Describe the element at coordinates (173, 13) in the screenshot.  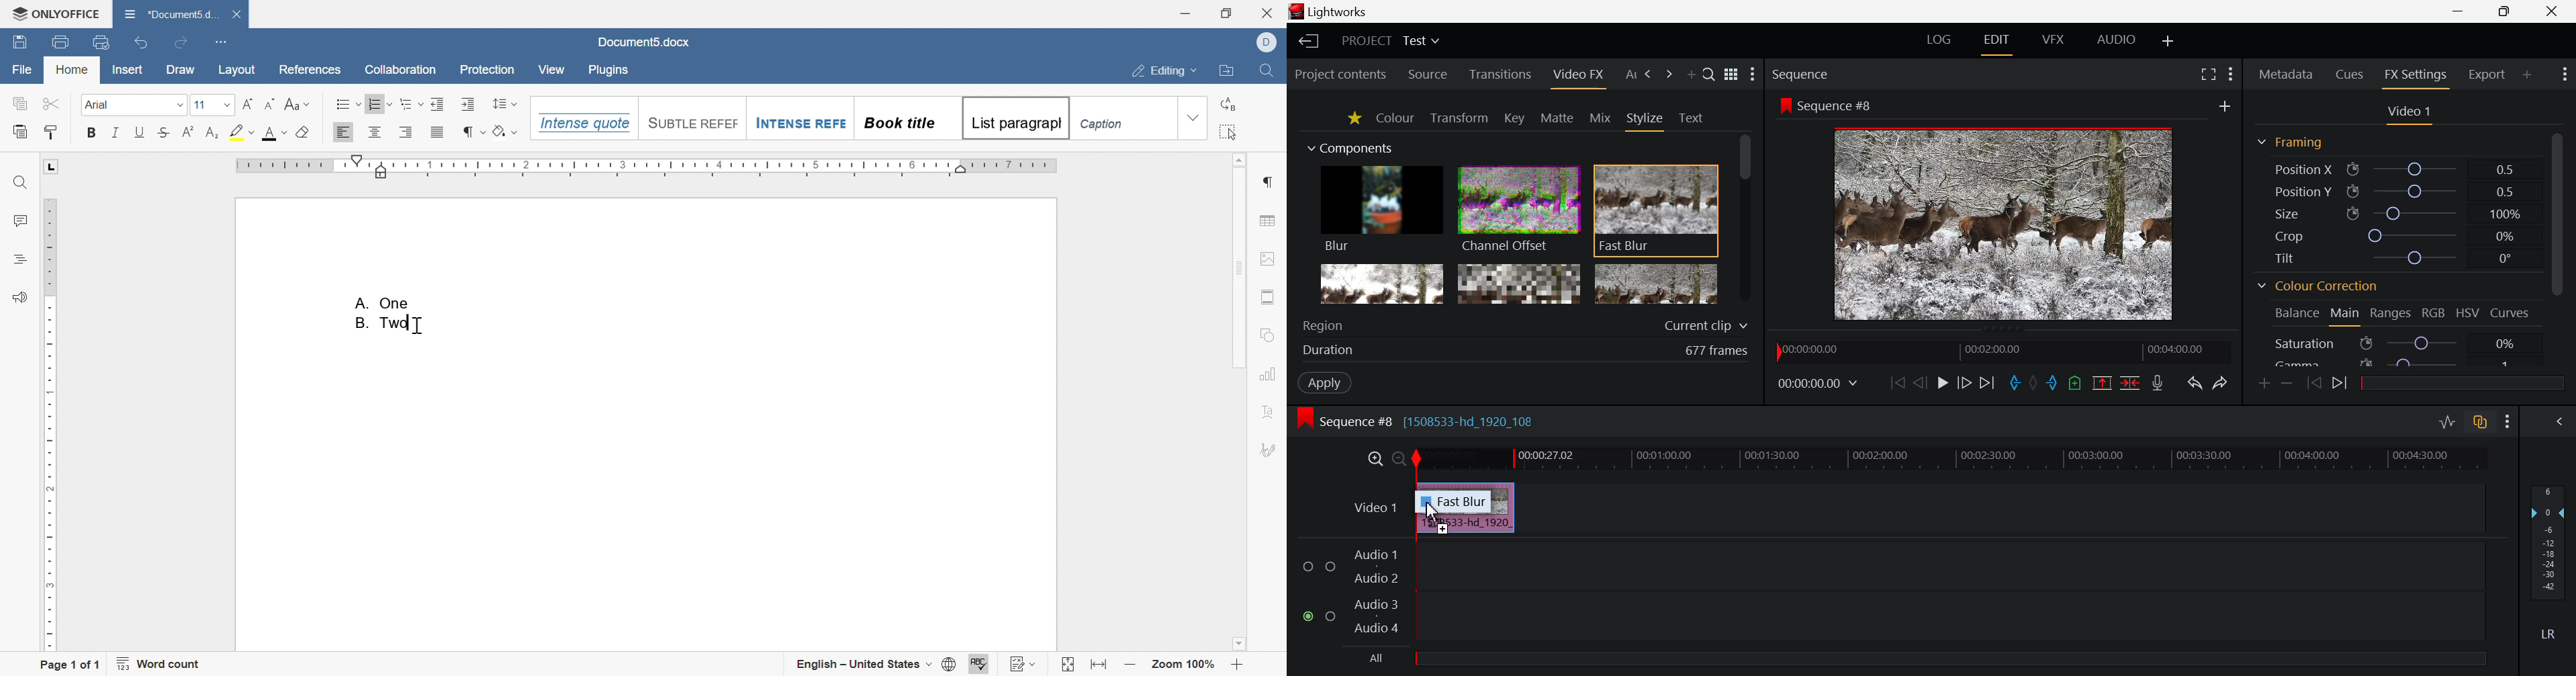
I see `*document5.docx` at that location.